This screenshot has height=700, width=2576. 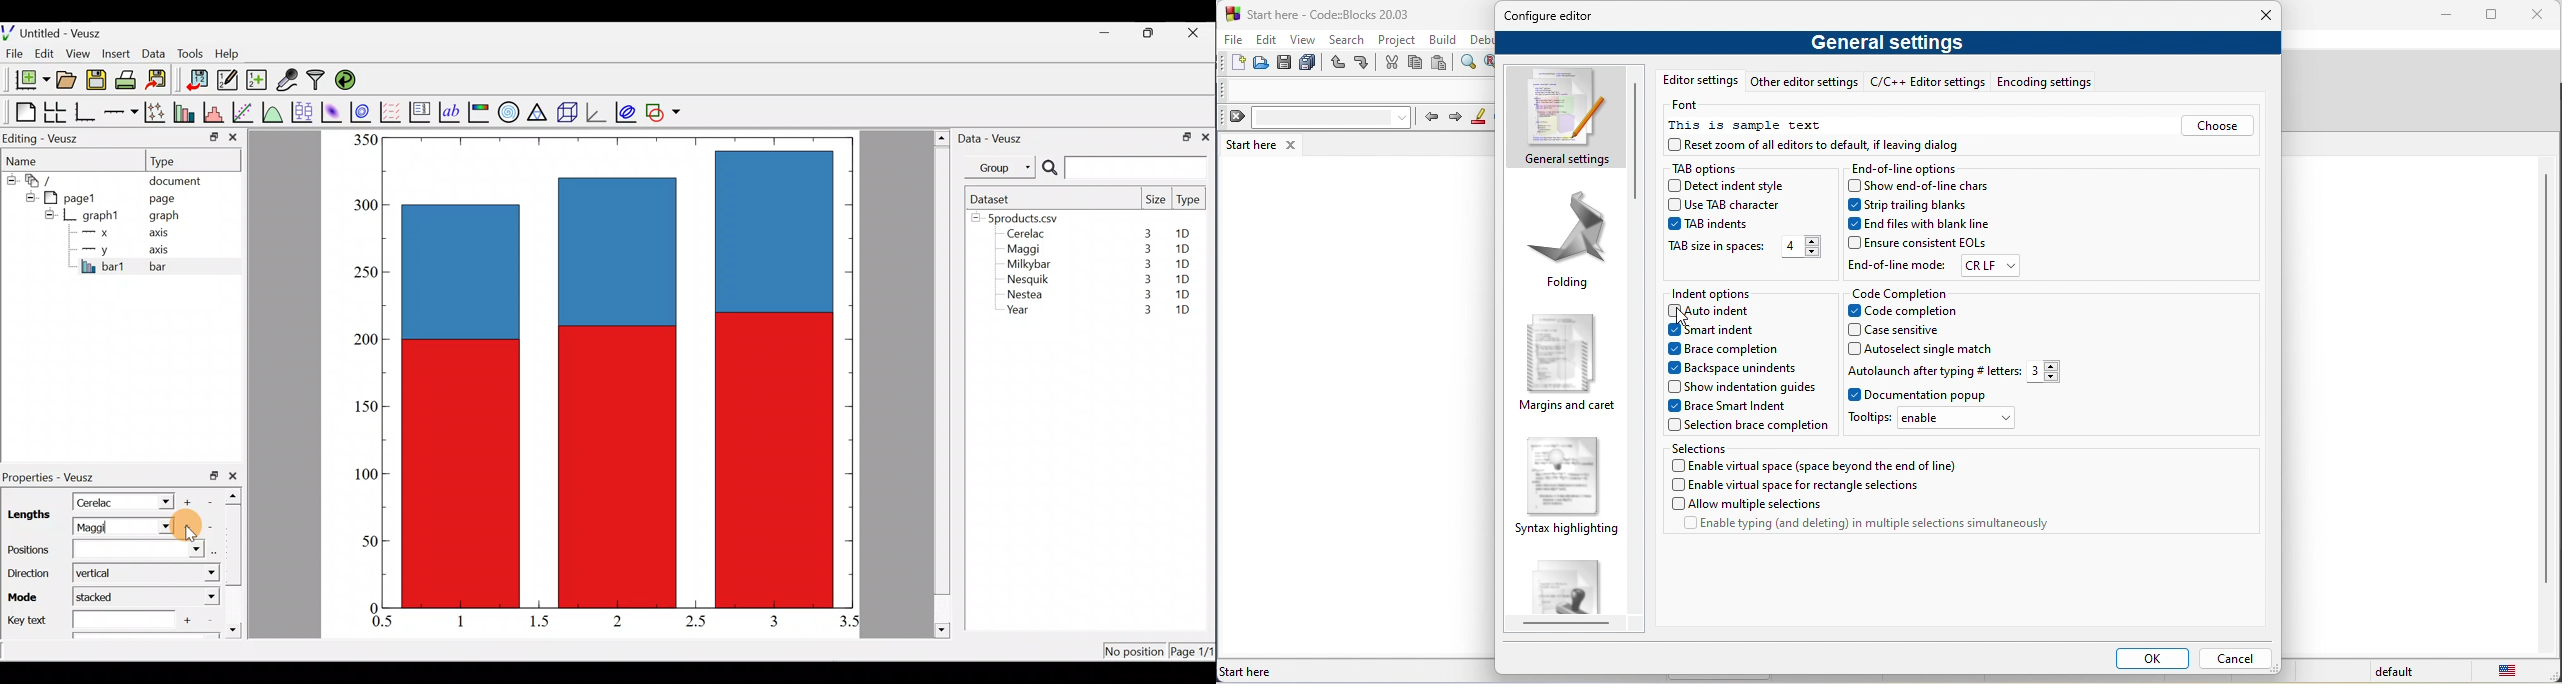 What do you see at coordinates (1820, 146) in the screenshot?
I see `reset zoom of all editors to default if leaving dialog` at bounding box center [1820, 146].